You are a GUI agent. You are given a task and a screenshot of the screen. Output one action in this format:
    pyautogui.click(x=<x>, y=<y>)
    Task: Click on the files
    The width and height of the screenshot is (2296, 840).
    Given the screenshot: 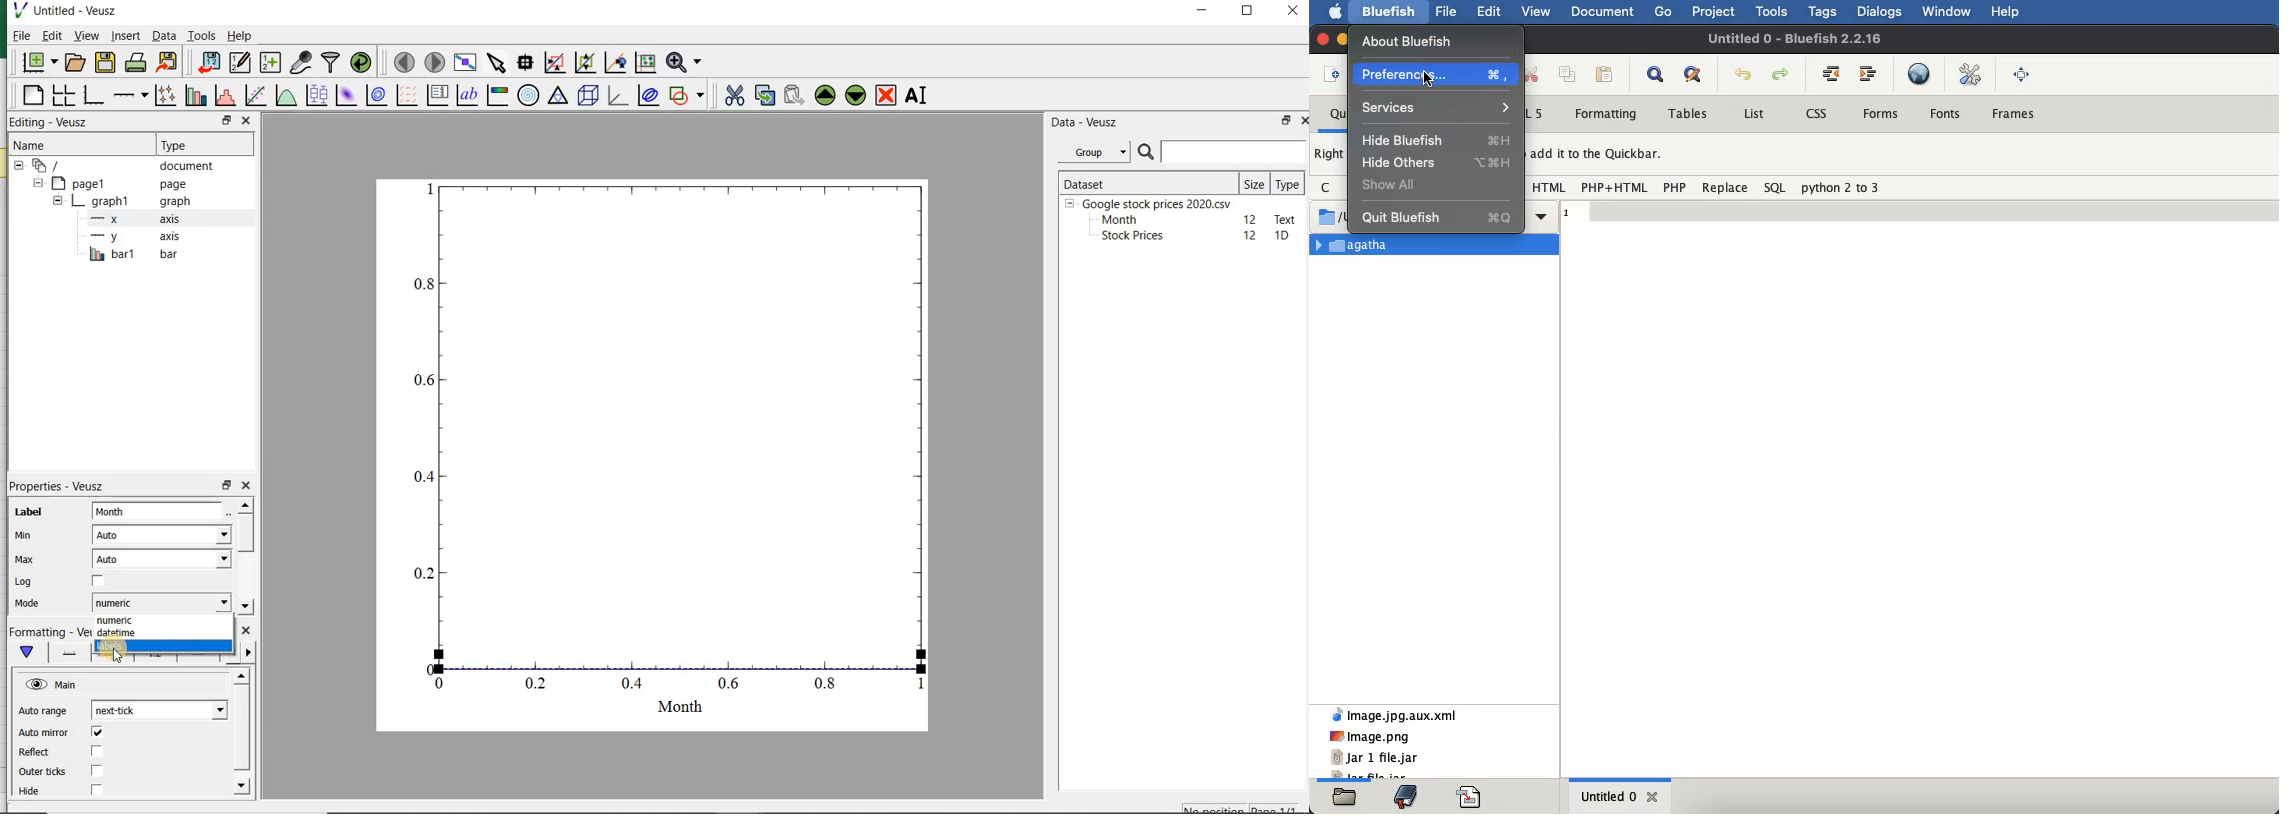 What is the action you would take?
    pyautogui.click(x=1345, y=797)
    